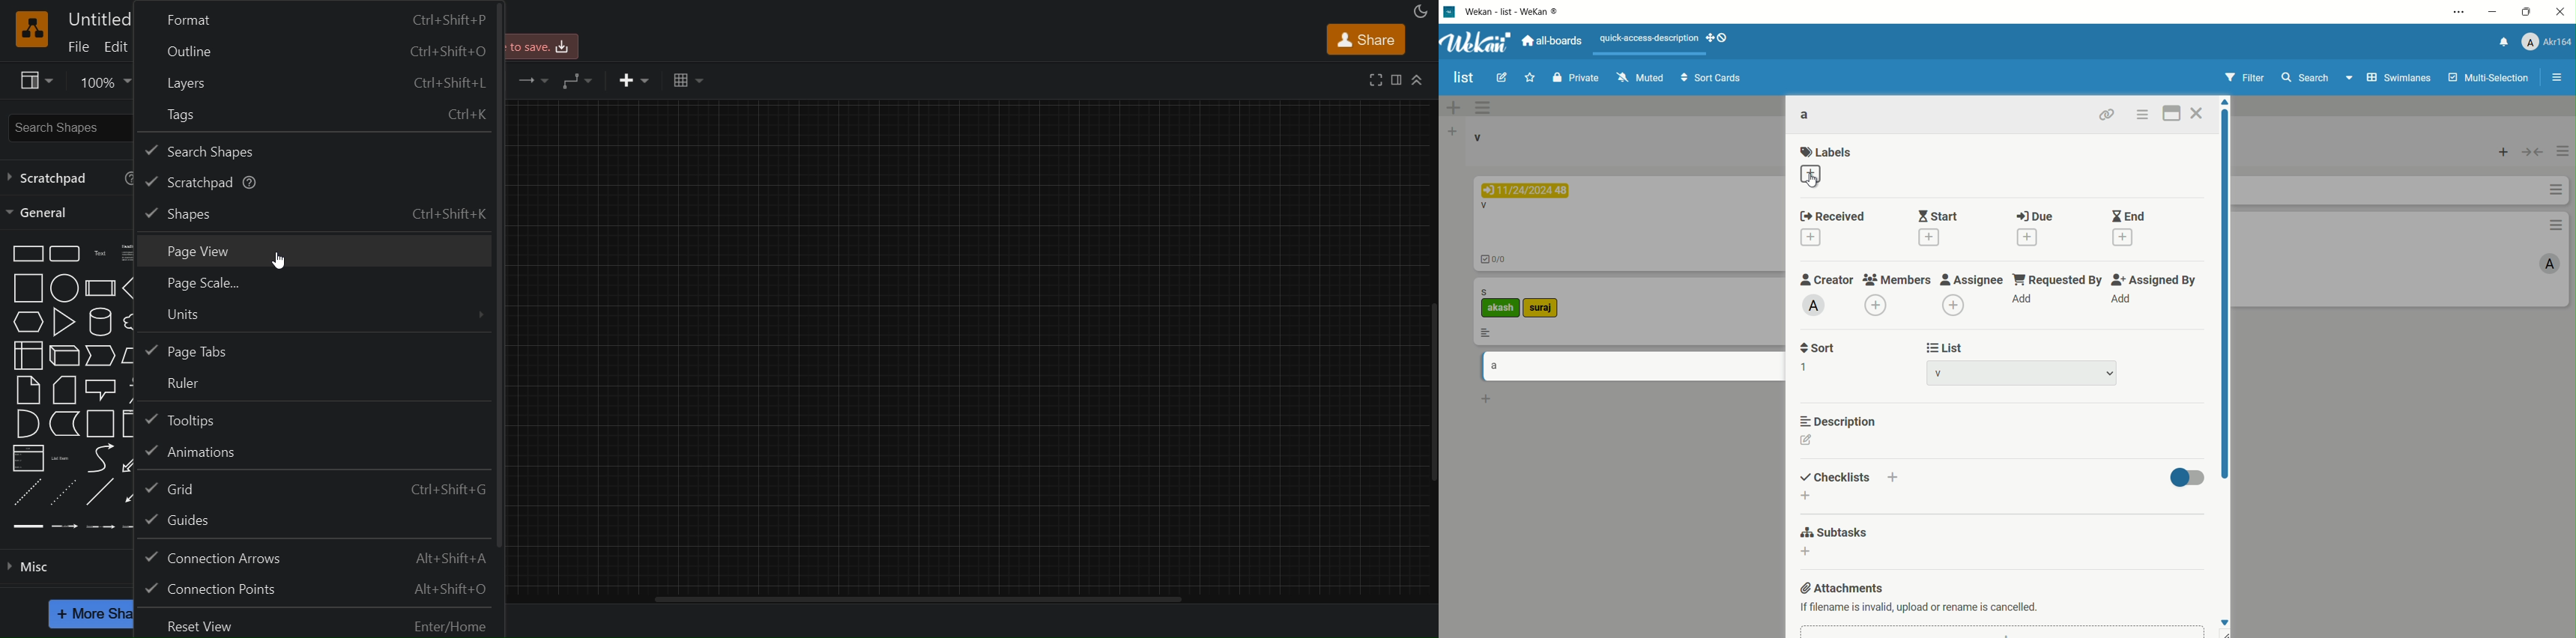 The width and height of the screenshot is (2576, 644). Describe the element at coordinates (2457, 13) in the screenshot. I see `settings and more` at that location.